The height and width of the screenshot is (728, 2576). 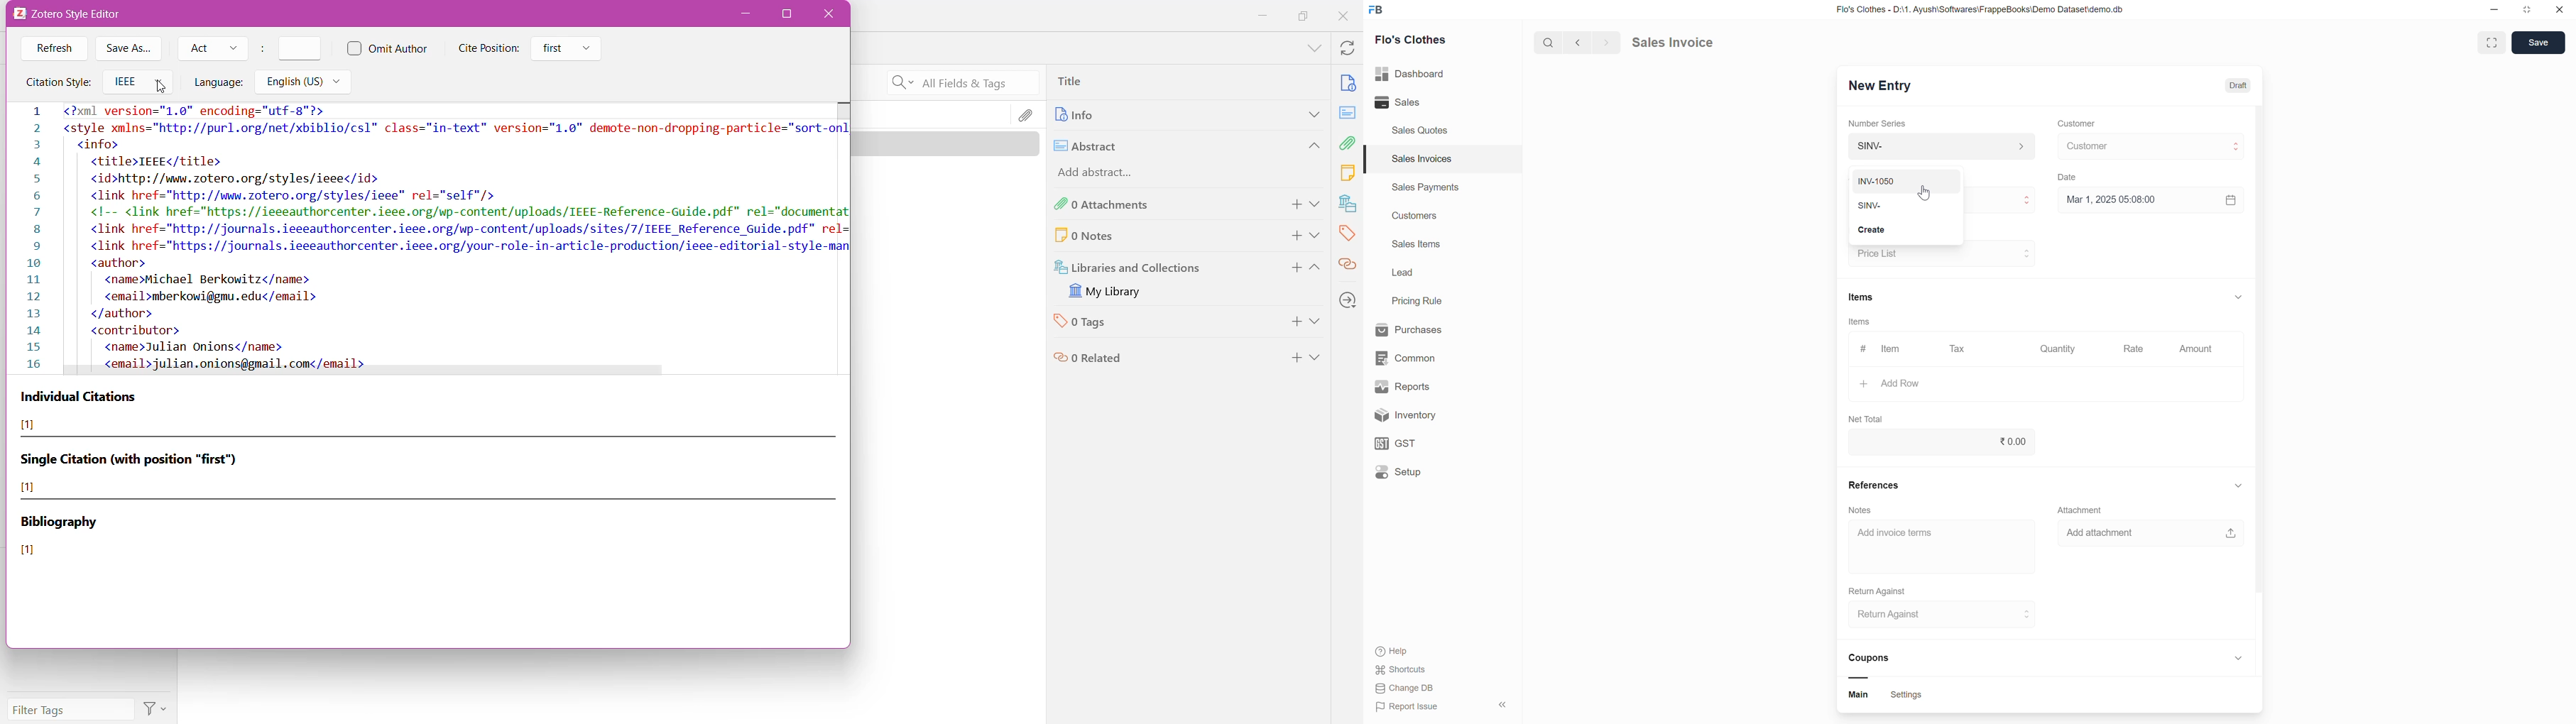 I want to click on Coupons, so click(x=1875, y=665).